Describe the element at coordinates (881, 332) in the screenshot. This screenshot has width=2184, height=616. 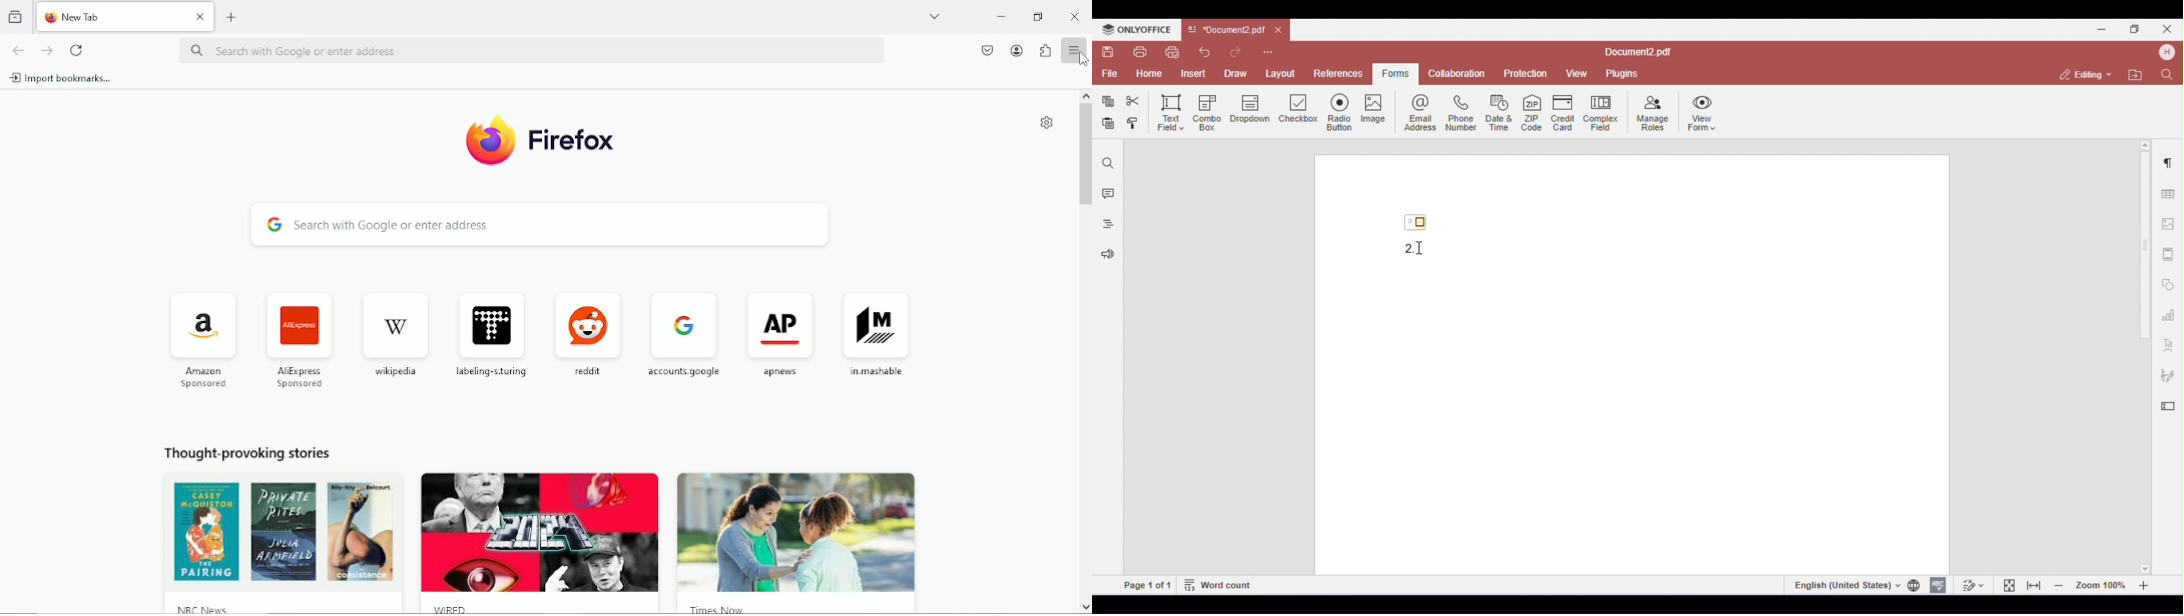
I see `mashable` at that location.